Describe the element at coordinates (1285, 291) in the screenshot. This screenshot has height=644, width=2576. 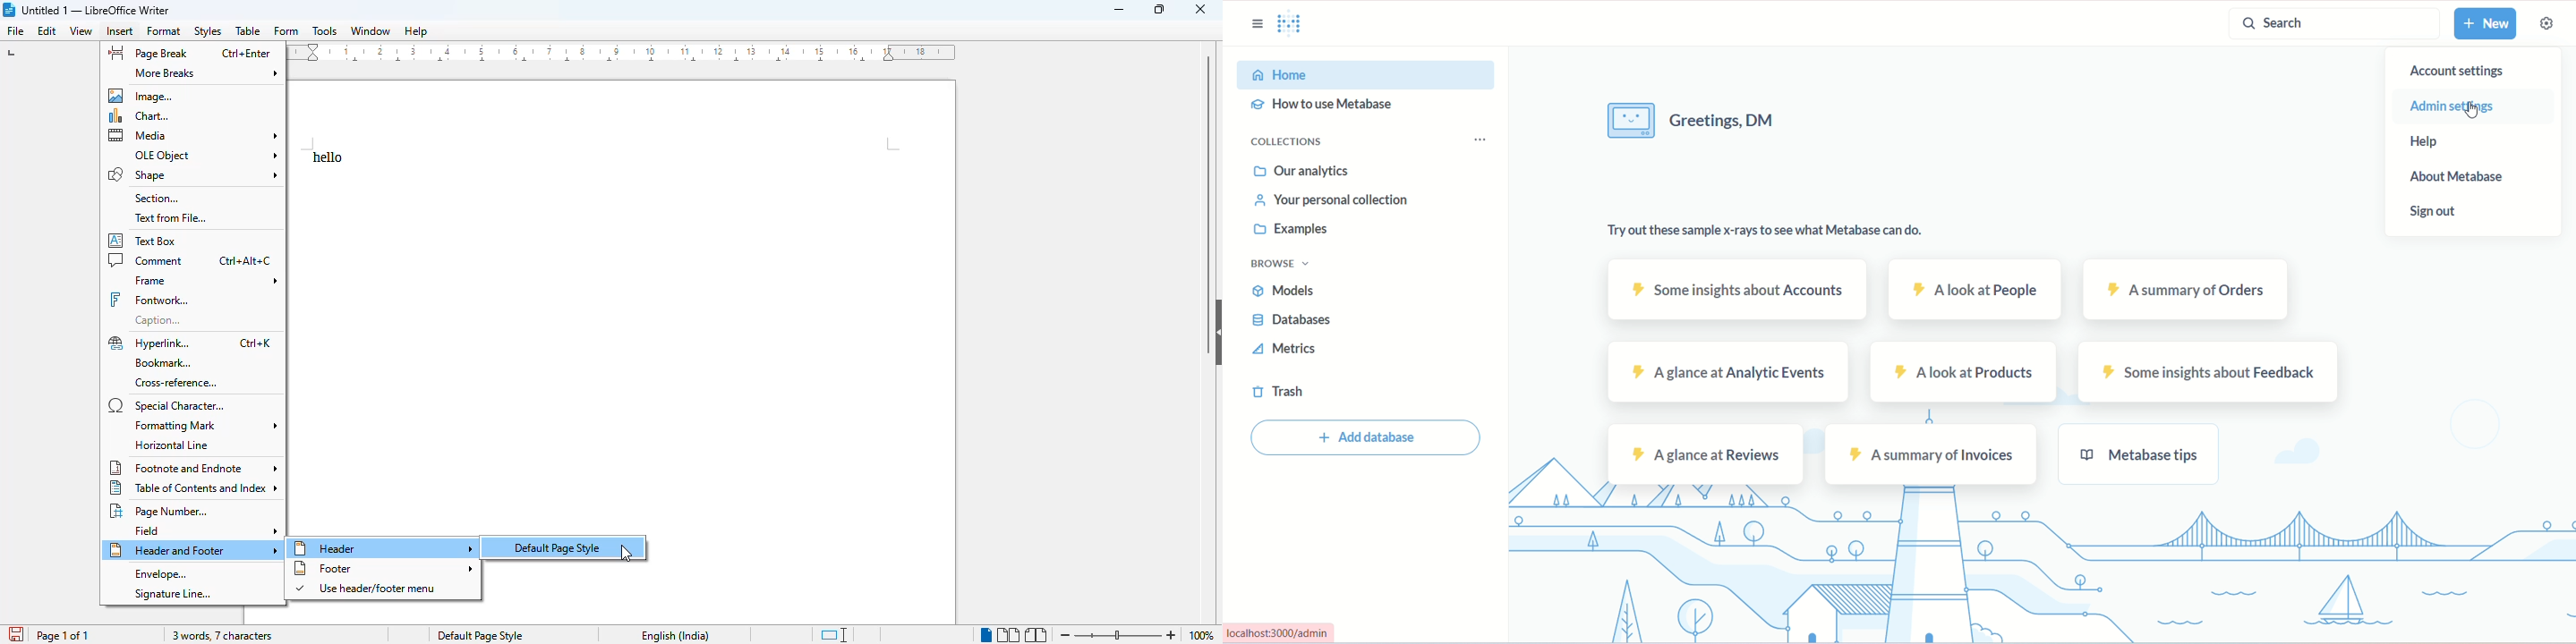
I see `models` at that location.